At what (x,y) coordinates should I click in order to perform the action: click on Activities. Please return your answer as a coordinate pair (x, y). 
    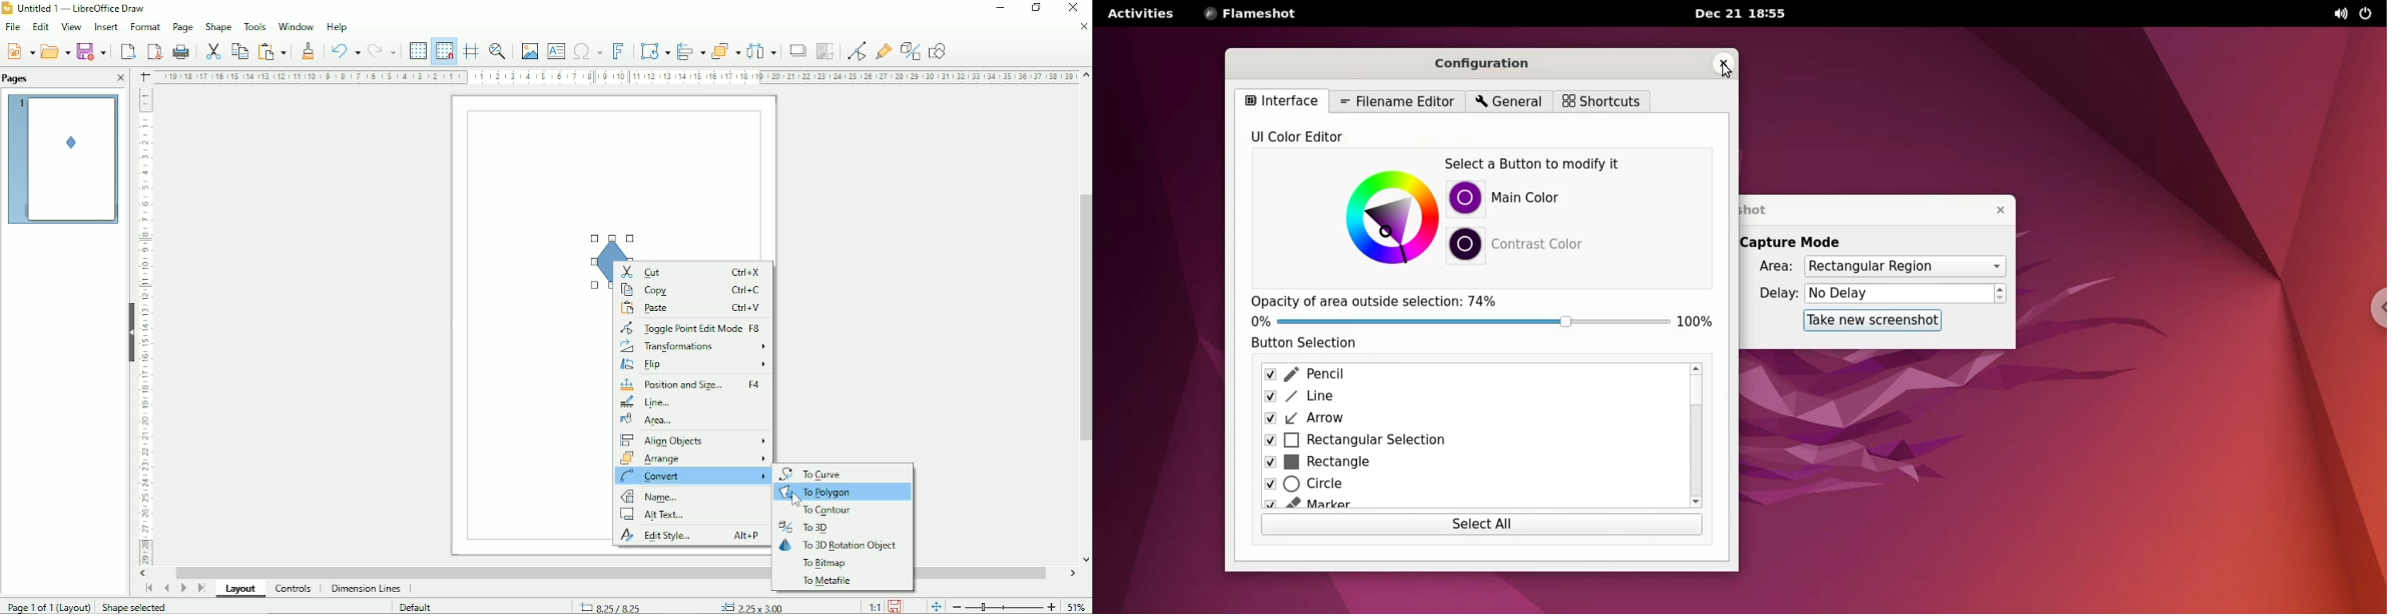
    Looking at the image, I should click on (1140, 18).